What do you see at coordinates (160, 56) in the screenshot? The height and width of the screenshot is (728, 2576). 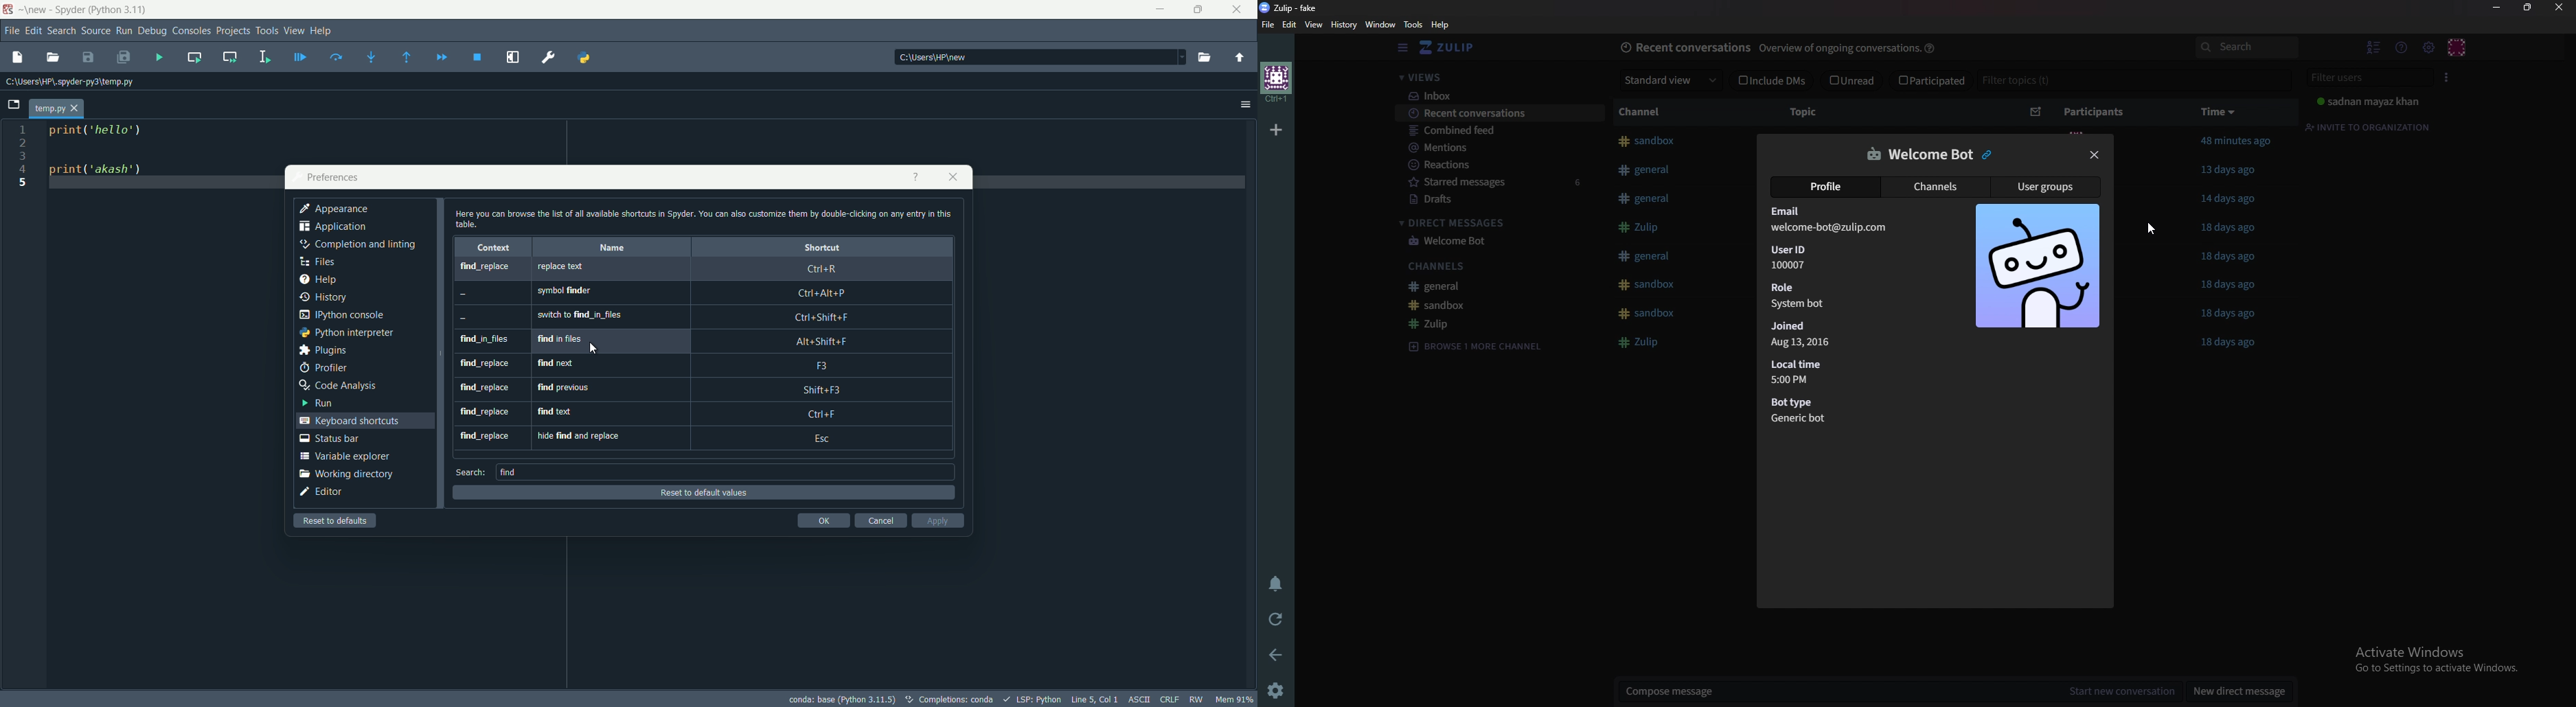 I see `run file` at bounding box center [160, 56].